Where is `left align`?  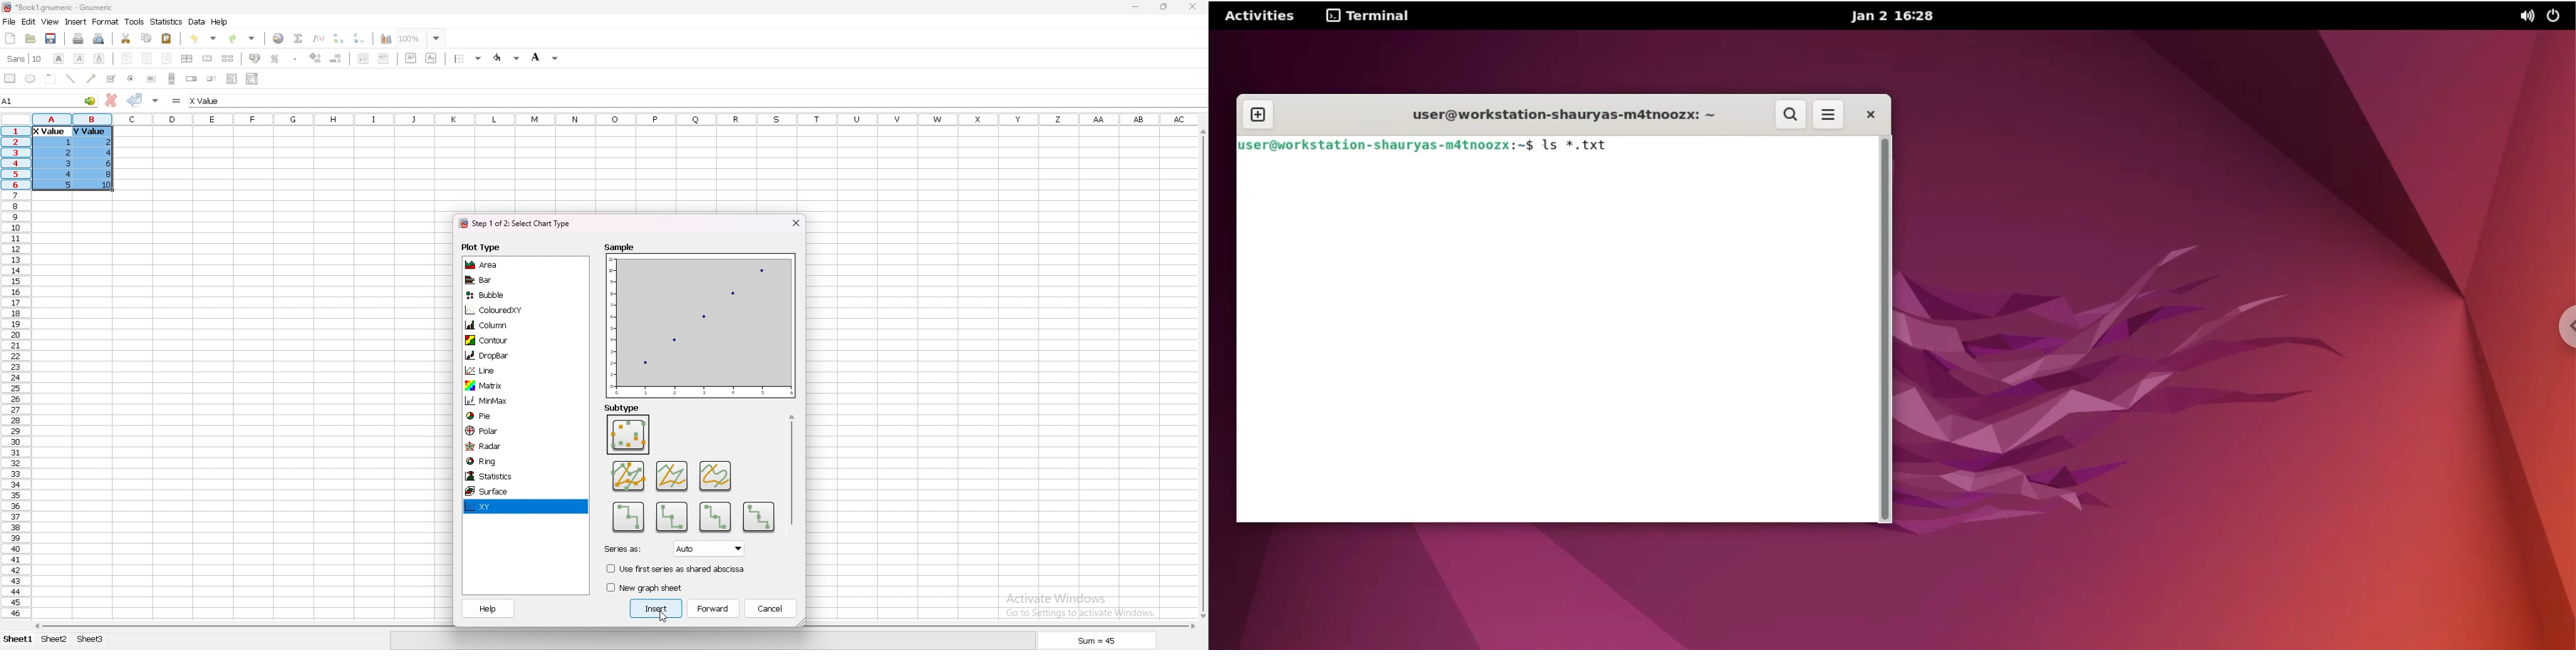
left align is located at coordinates (127, 57).